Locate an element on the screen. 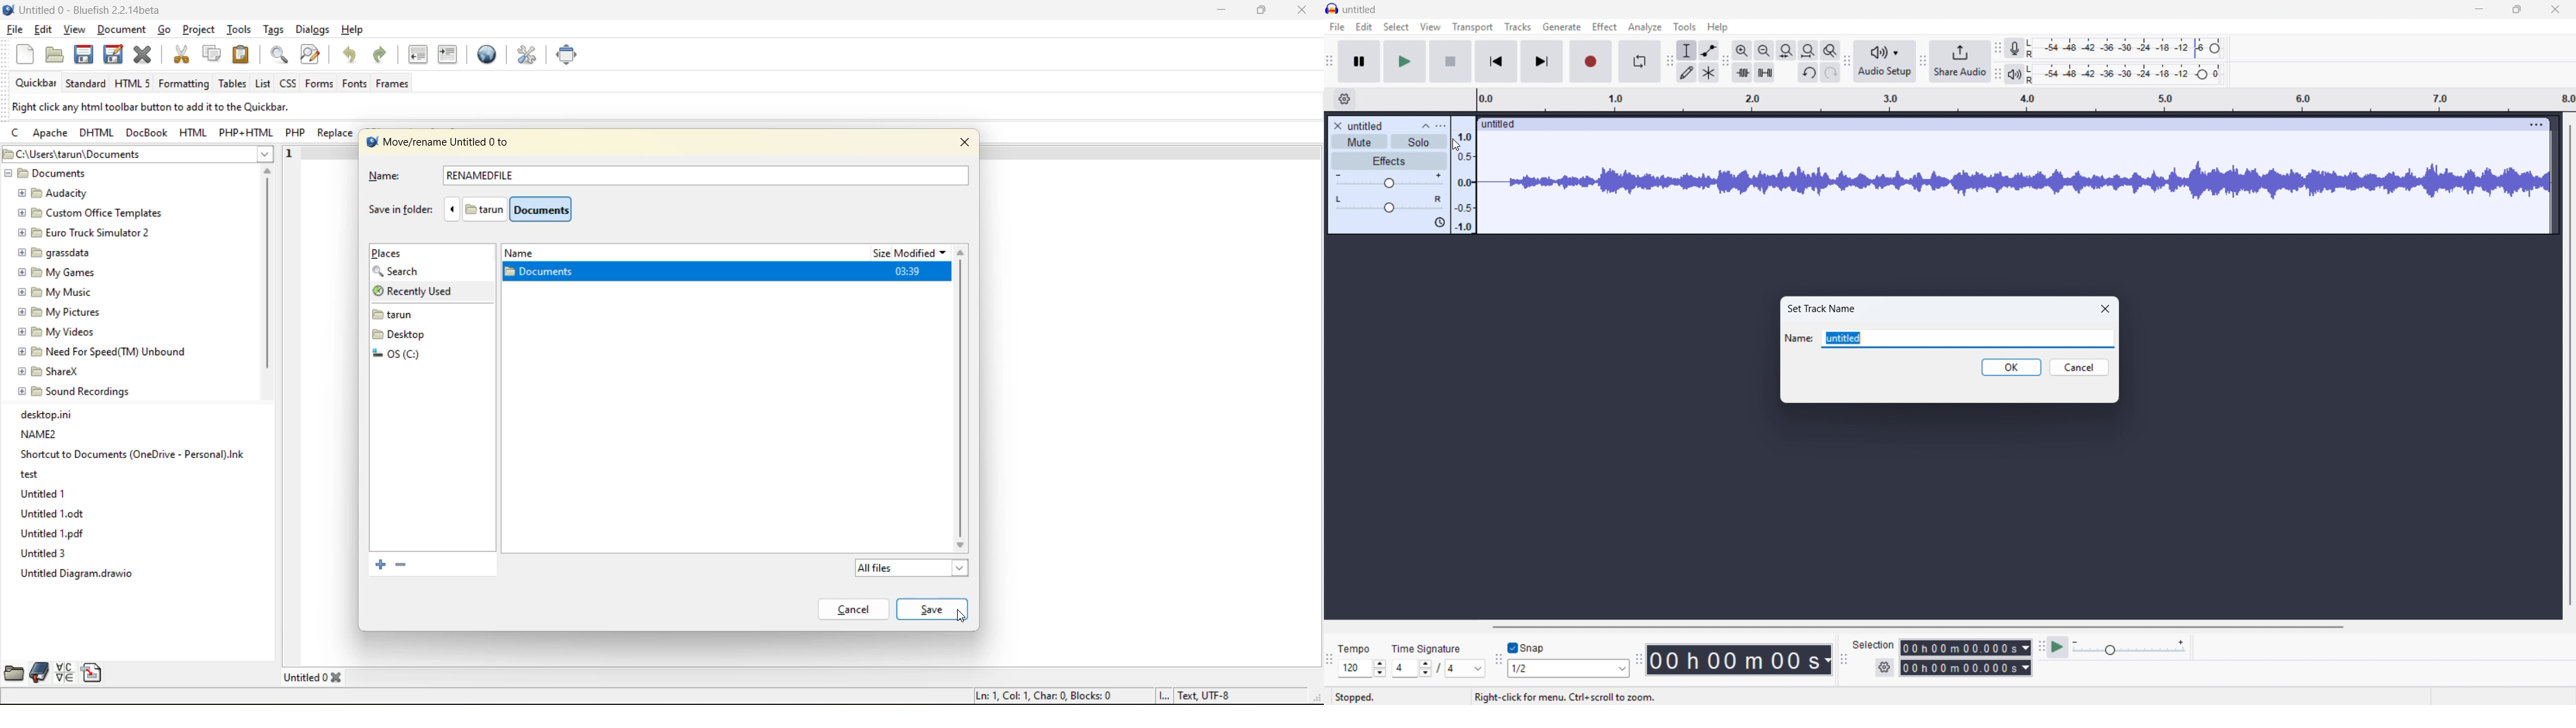  save as is located at coordinates (110, 59).